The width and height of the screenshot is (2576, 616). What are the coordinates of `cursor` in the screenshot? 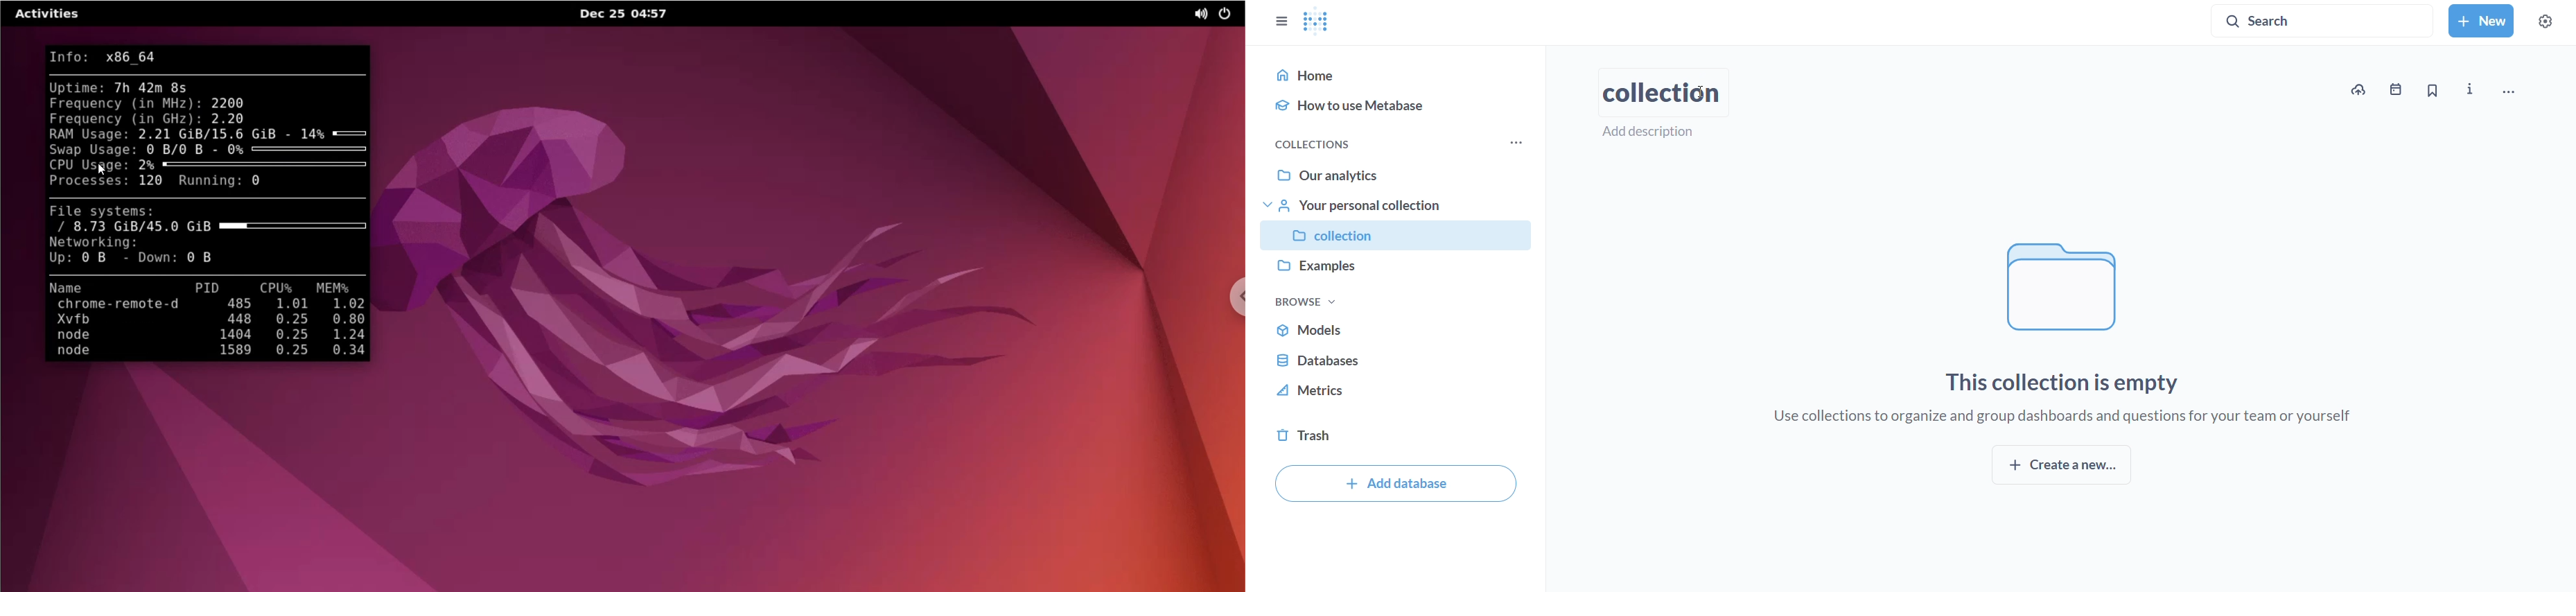 It's located at (1701, 93).